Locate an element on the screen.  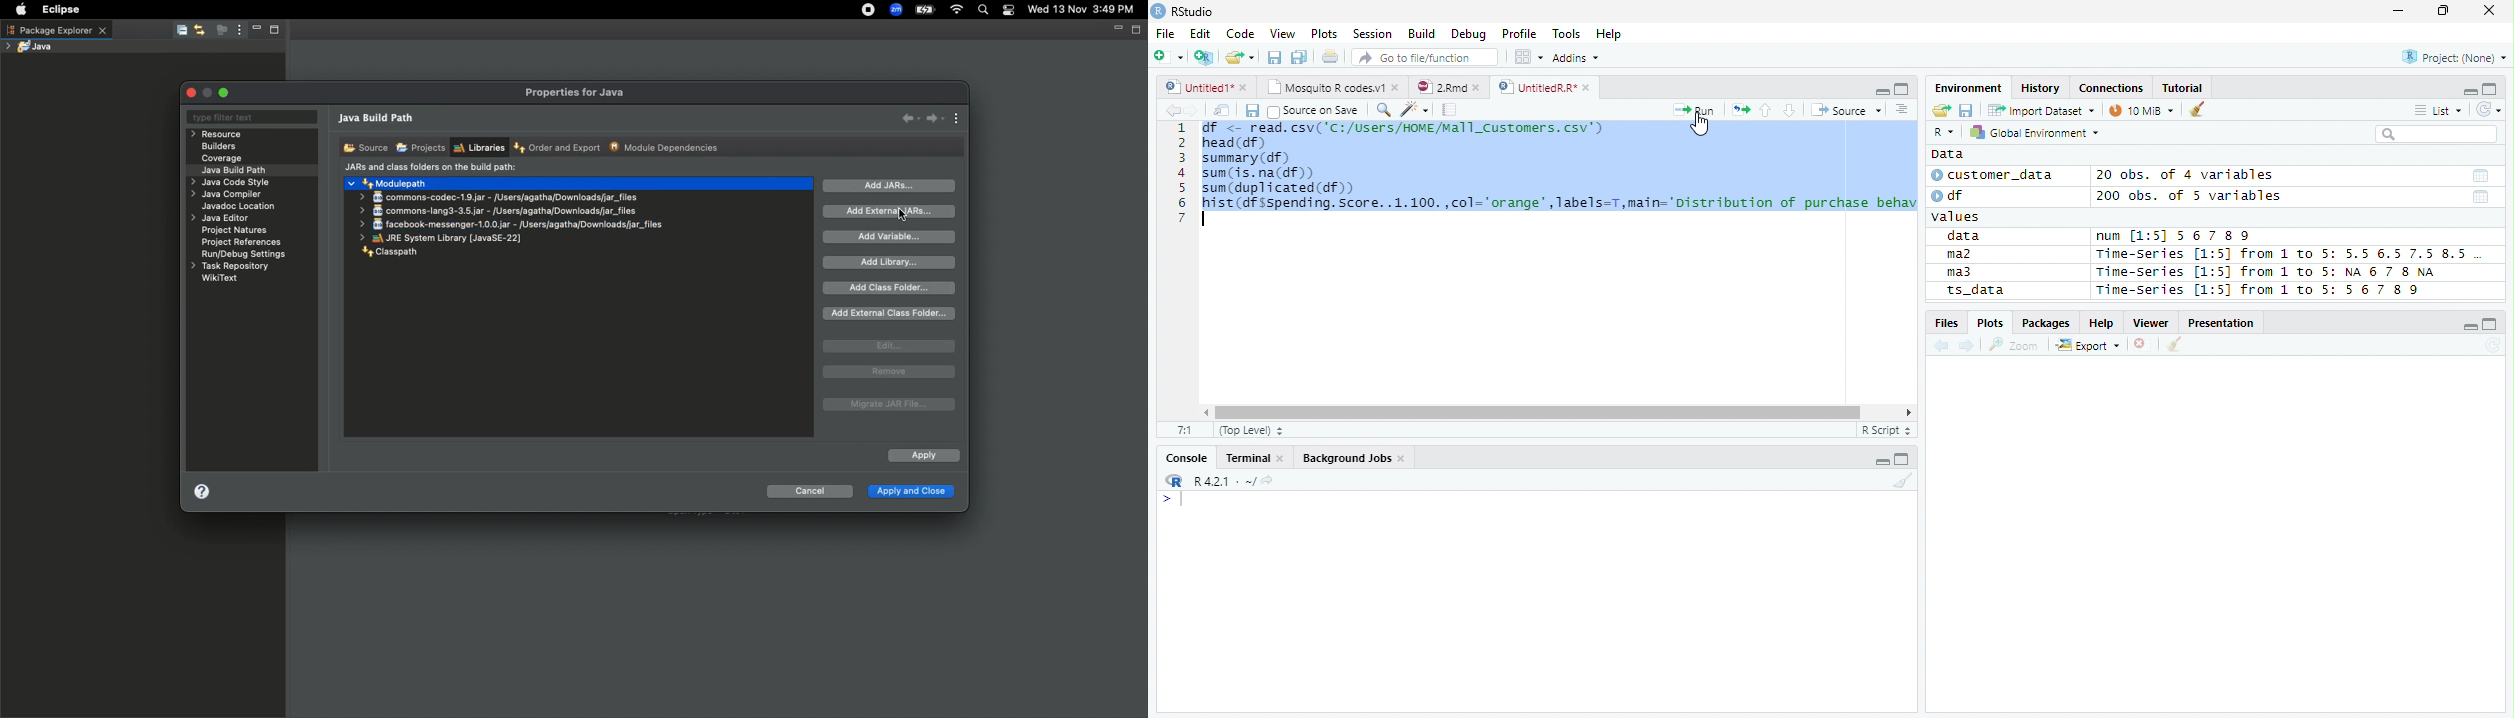
Typing indicator is located at coordinates (1181, 500).